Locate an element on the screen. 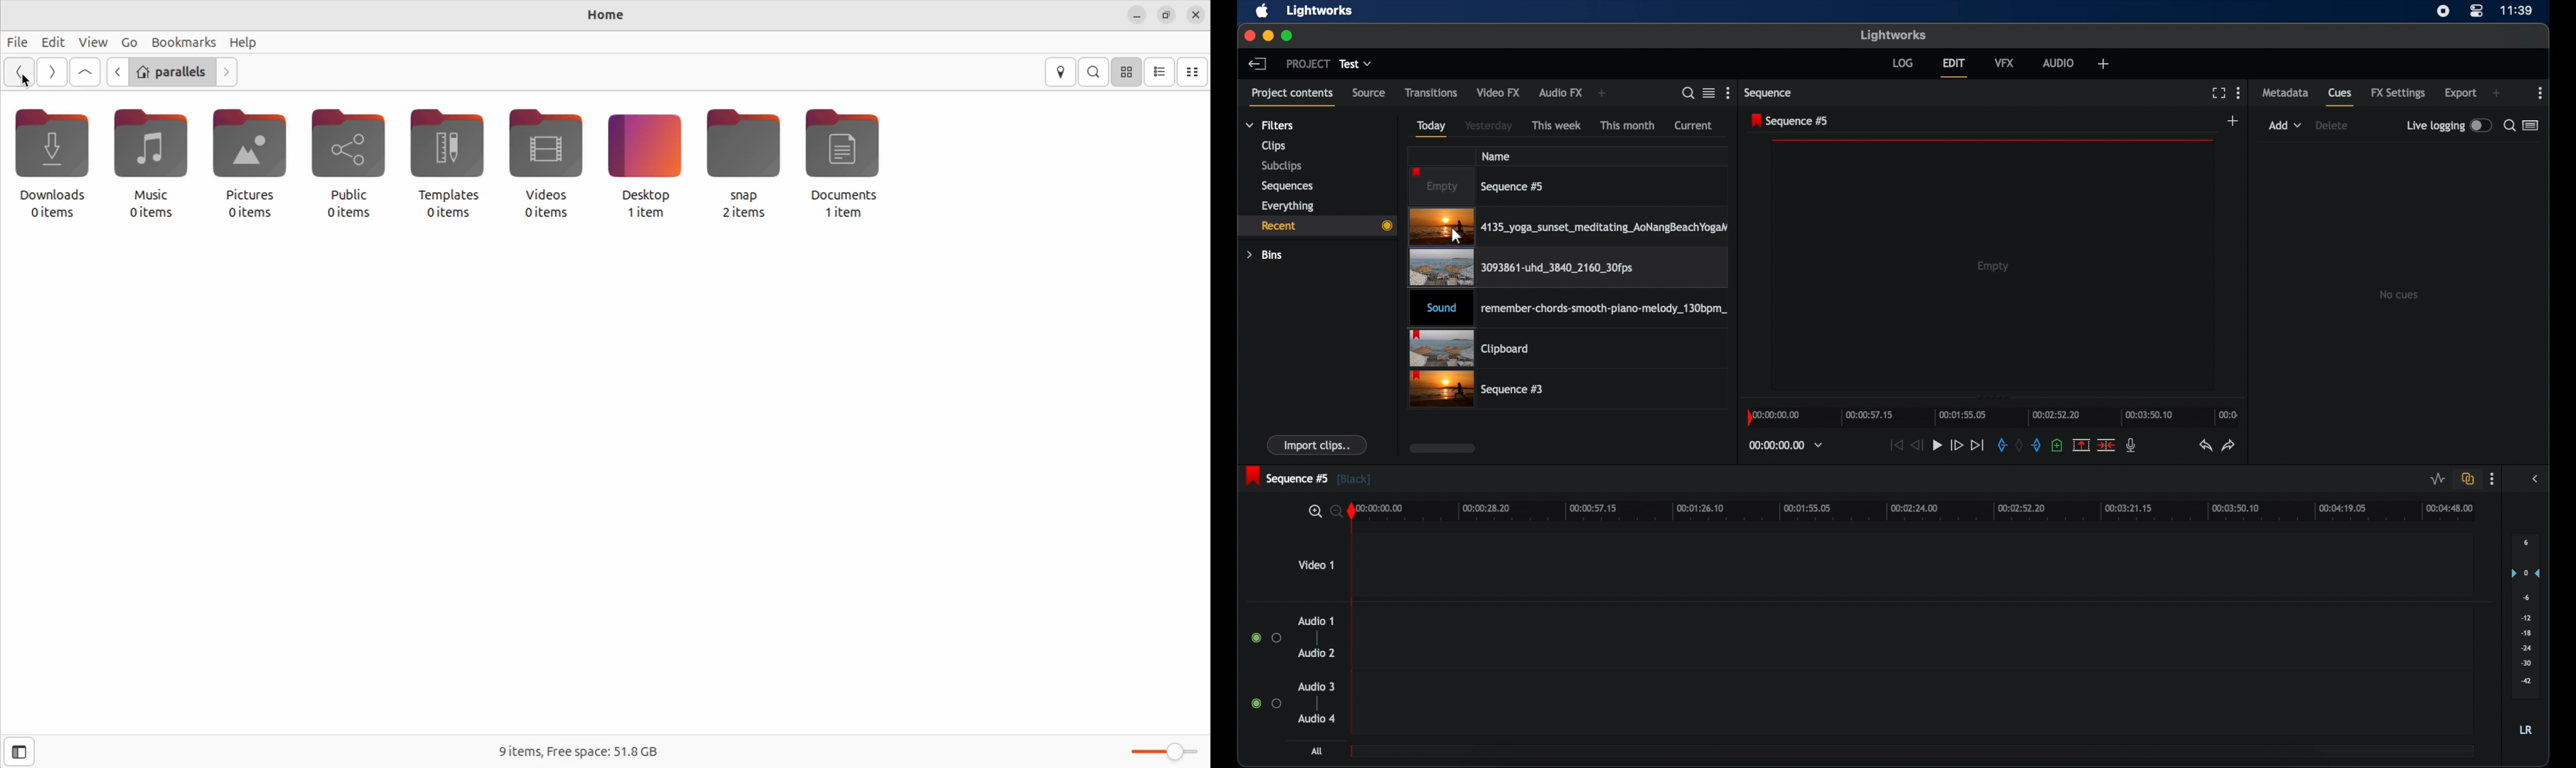  add cue at current position is located at coordinates (2057, 444).